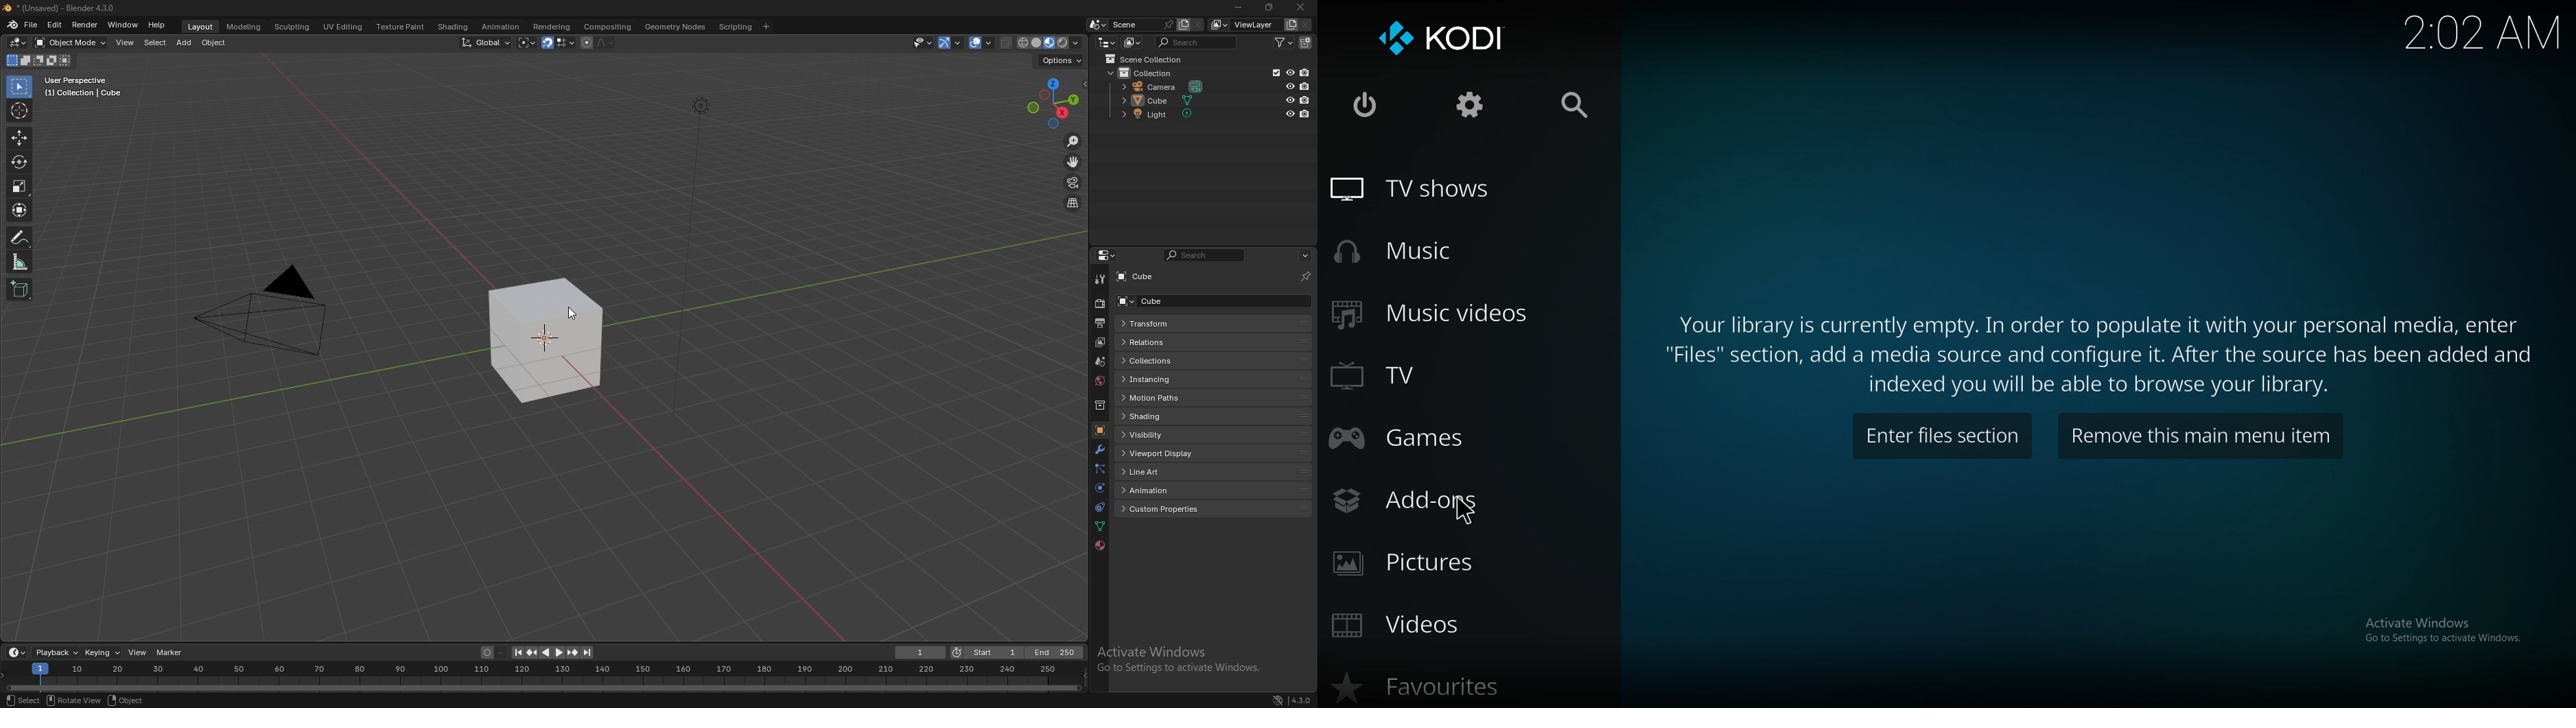 The width and height of the screenshot is (2576, 728). Describe the element at coordinates (1169, 114) in the screenshot. I see `light` at that location.